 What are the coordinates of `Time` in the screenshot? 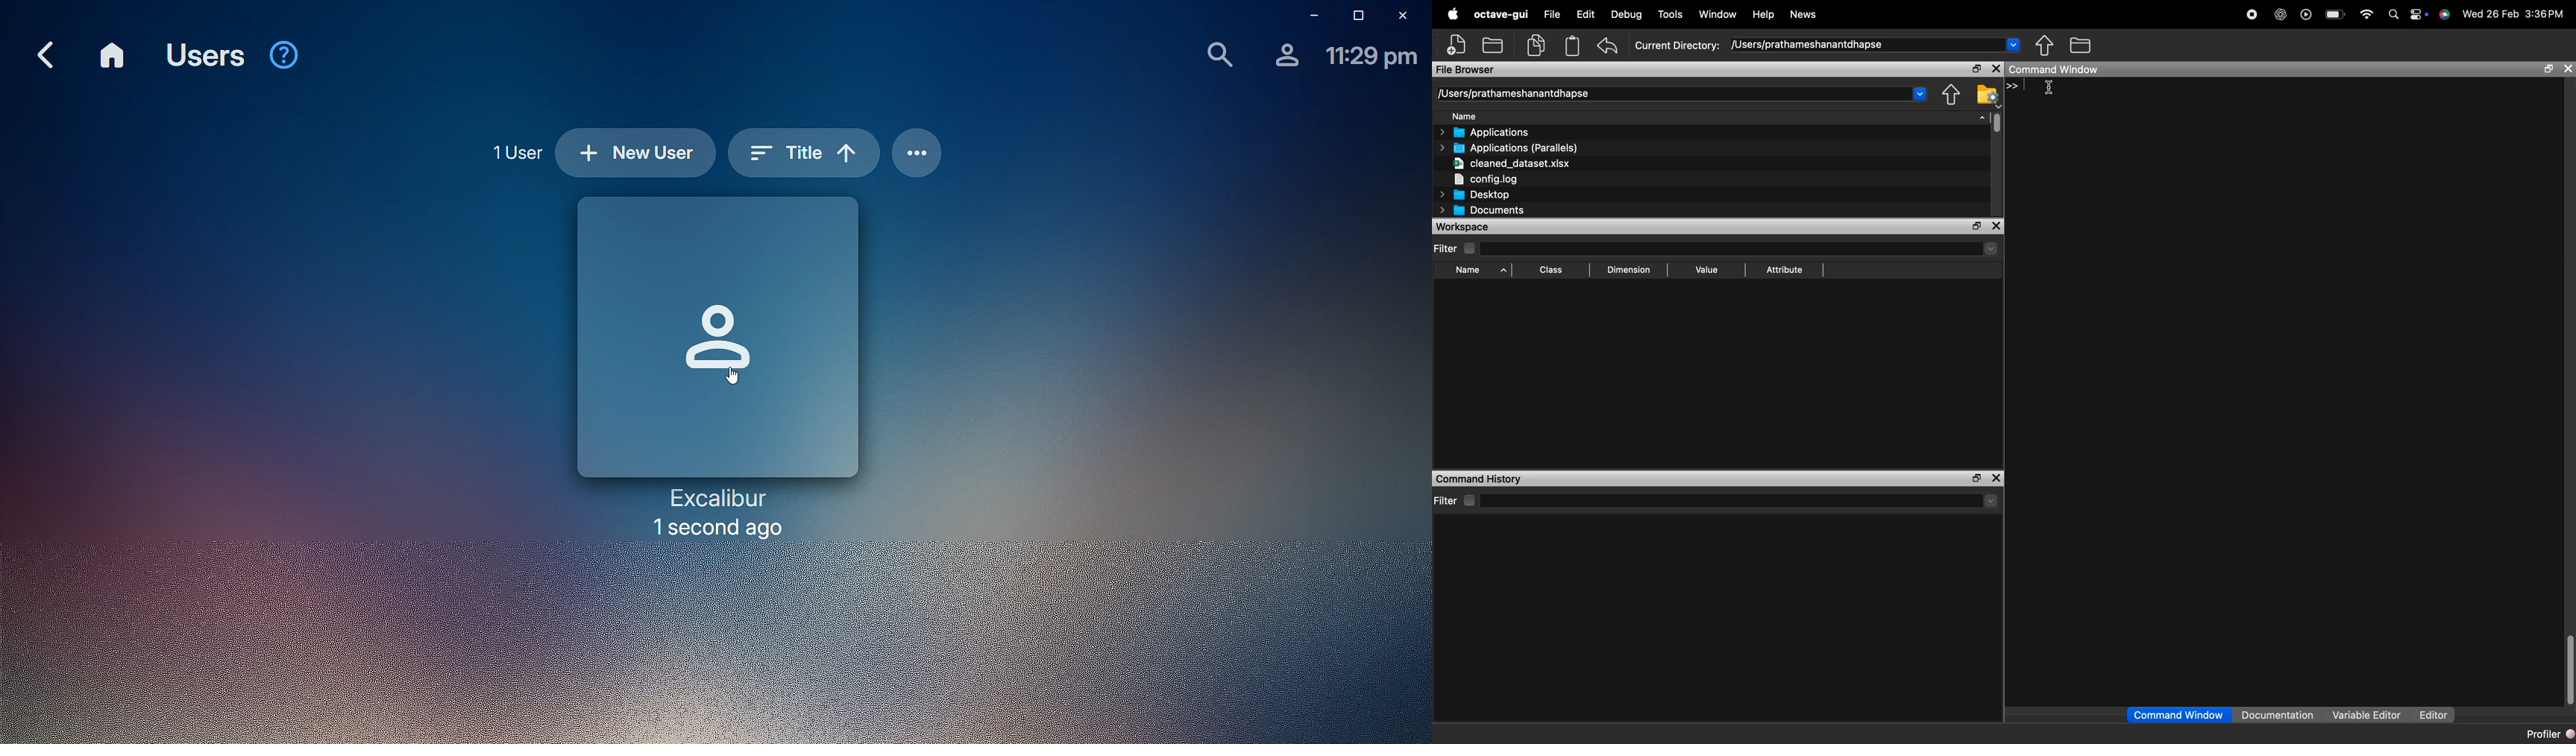 It's located at (1372, 58).